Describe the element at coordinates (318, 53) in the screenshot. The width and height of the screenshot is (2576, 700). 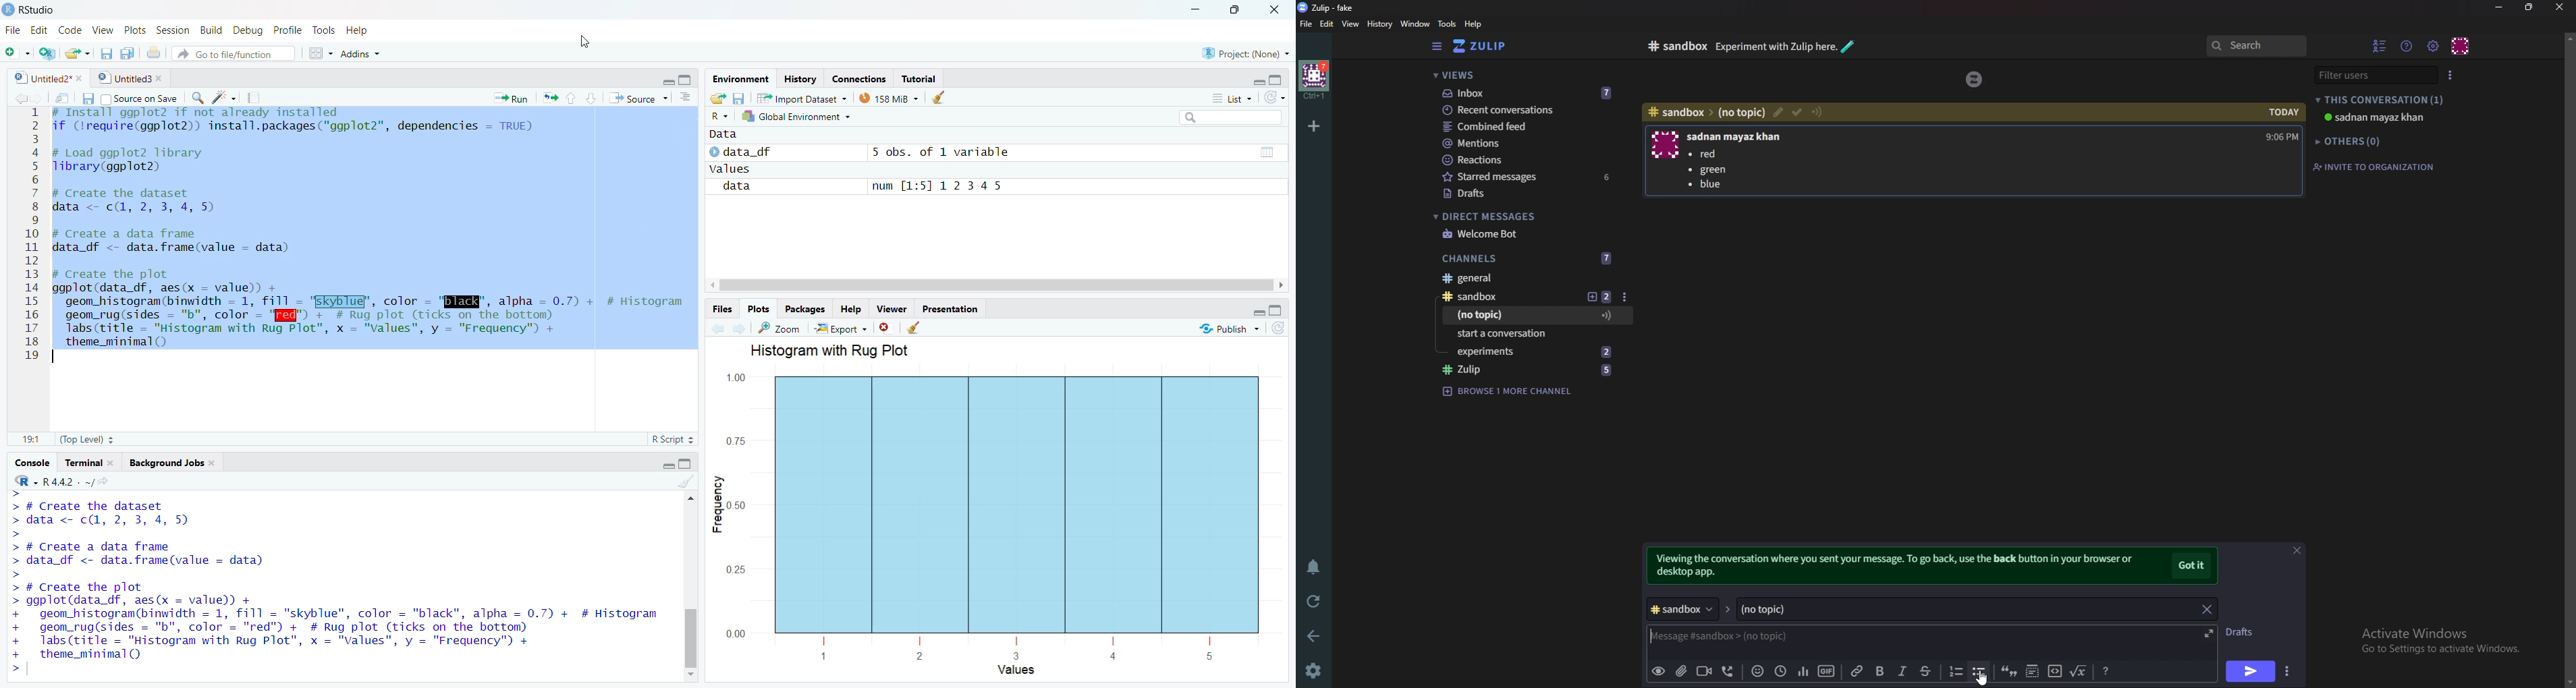
I see `workspace` at that location.